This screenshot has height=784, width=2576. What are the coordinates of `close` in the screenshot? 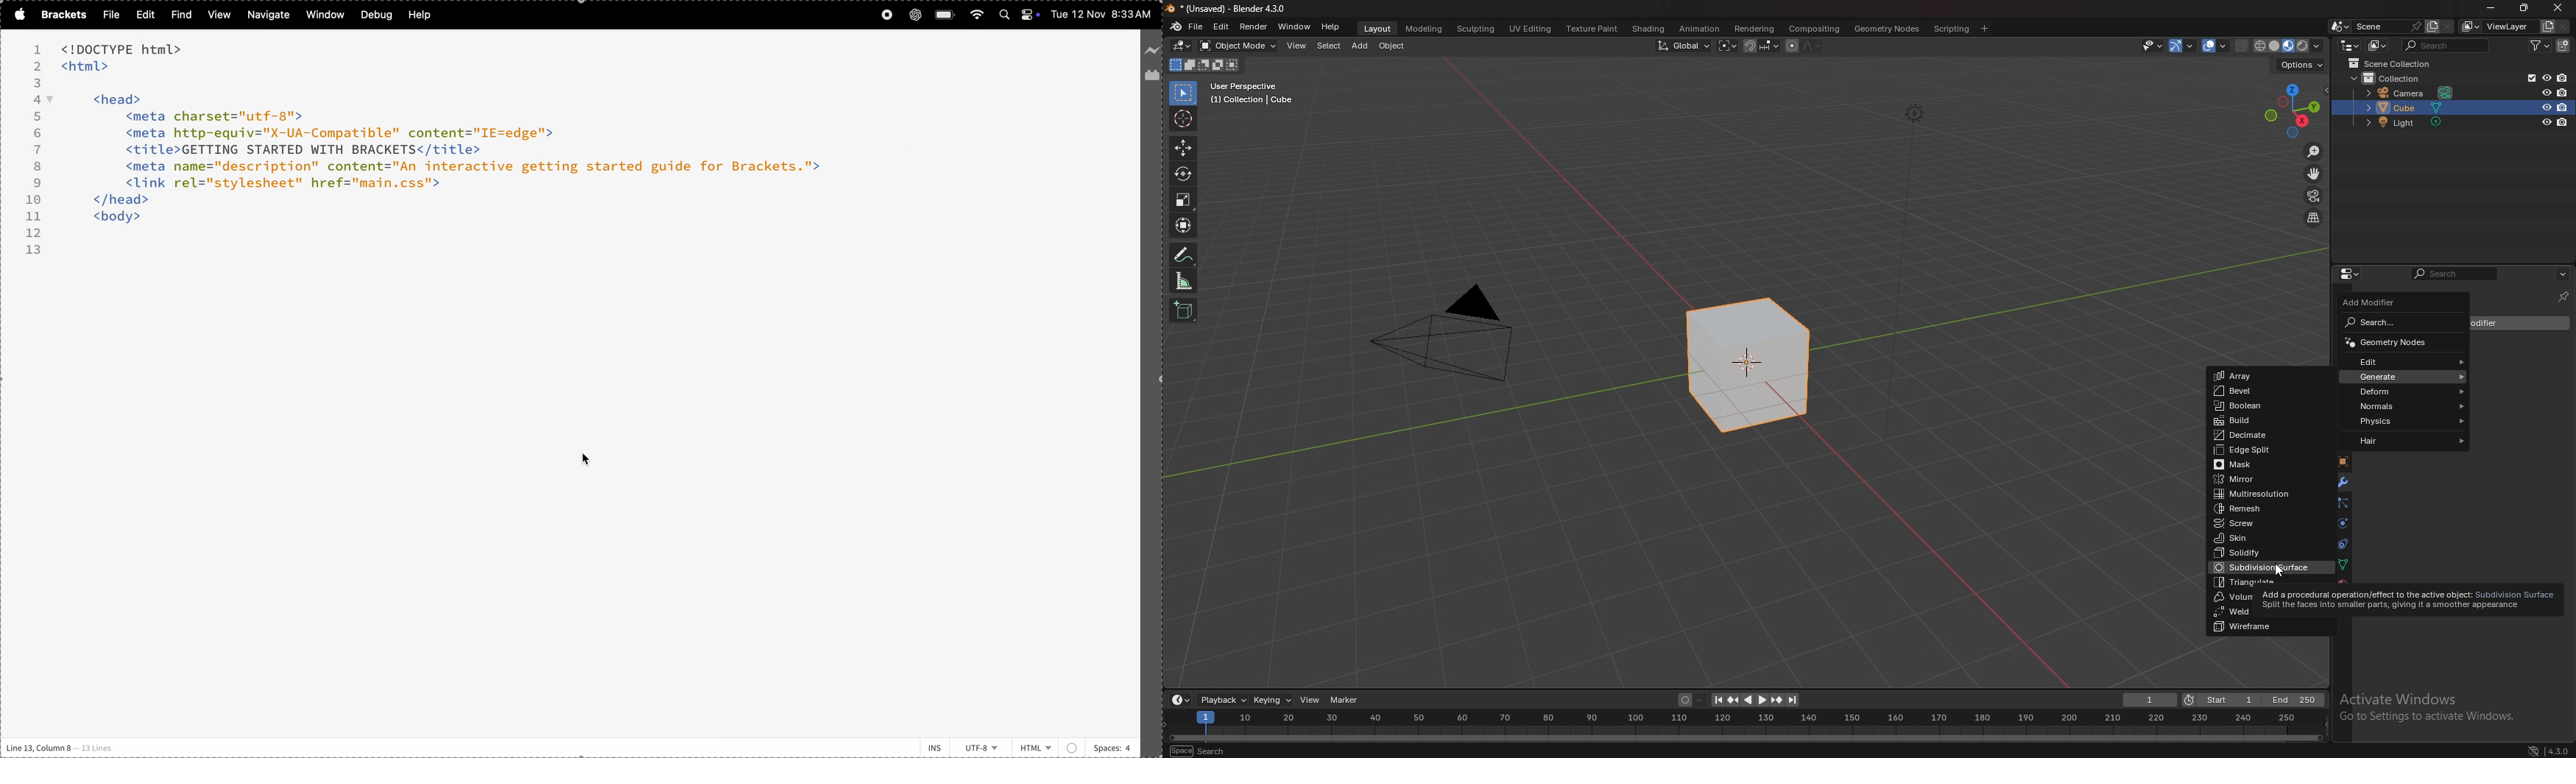 It's located at (2559, 7).